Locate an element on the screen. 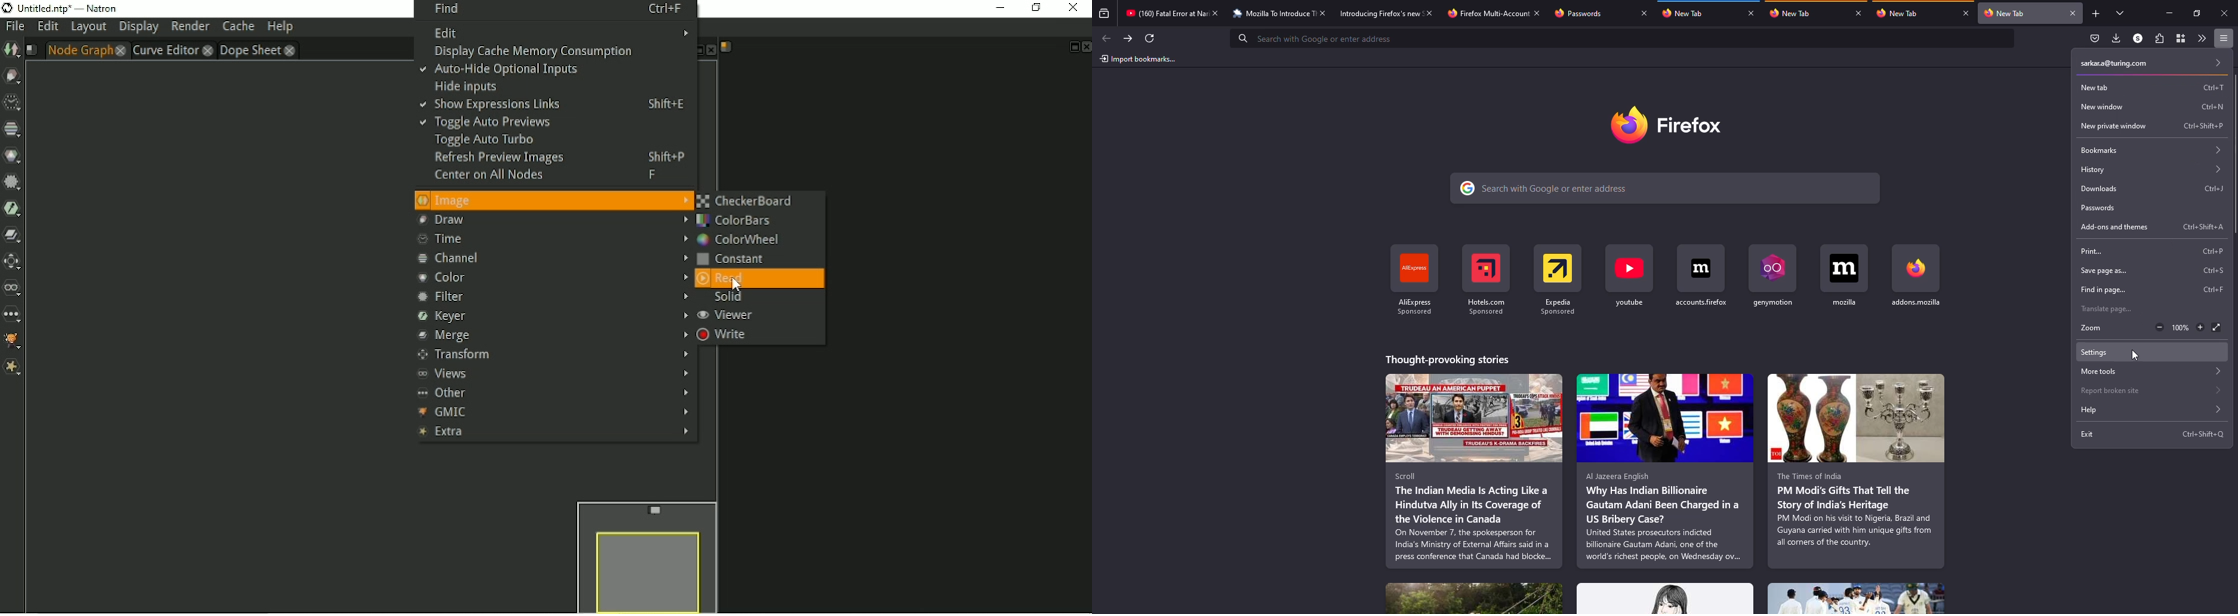 The width and height of the screenshot is (2240, 616). stories is located at coordinates (1665, 471).